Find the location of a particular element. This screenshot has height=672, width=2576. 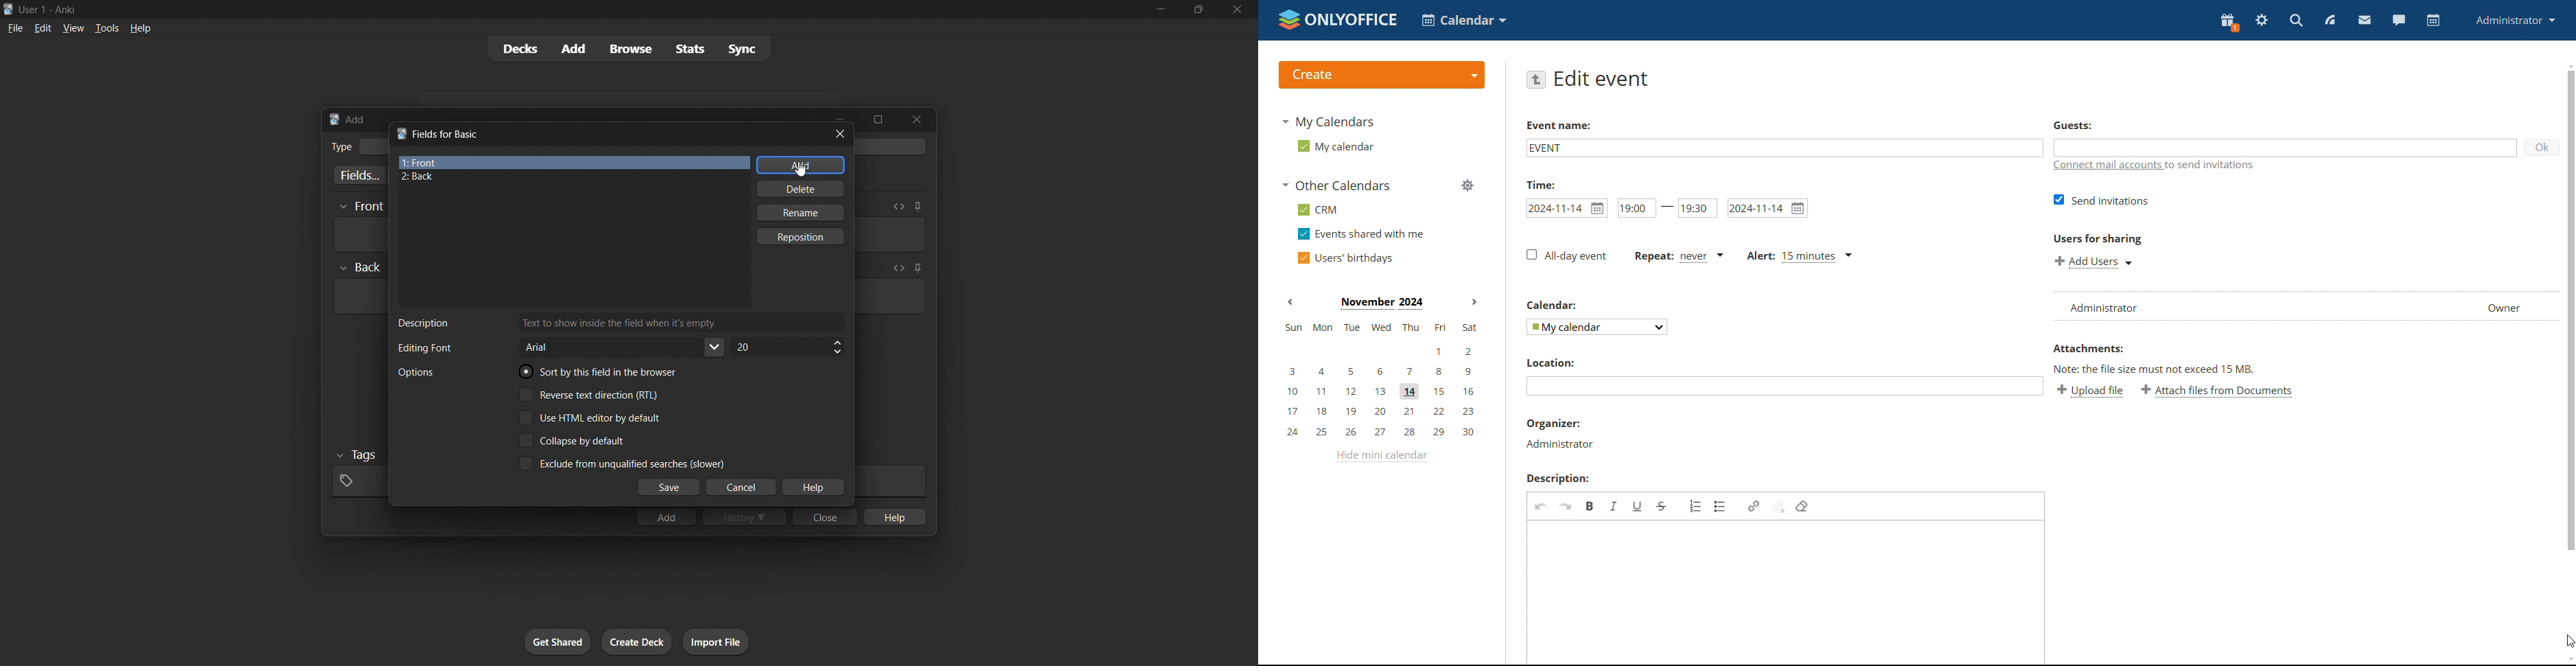

Text is located at coordinates (50, 10).